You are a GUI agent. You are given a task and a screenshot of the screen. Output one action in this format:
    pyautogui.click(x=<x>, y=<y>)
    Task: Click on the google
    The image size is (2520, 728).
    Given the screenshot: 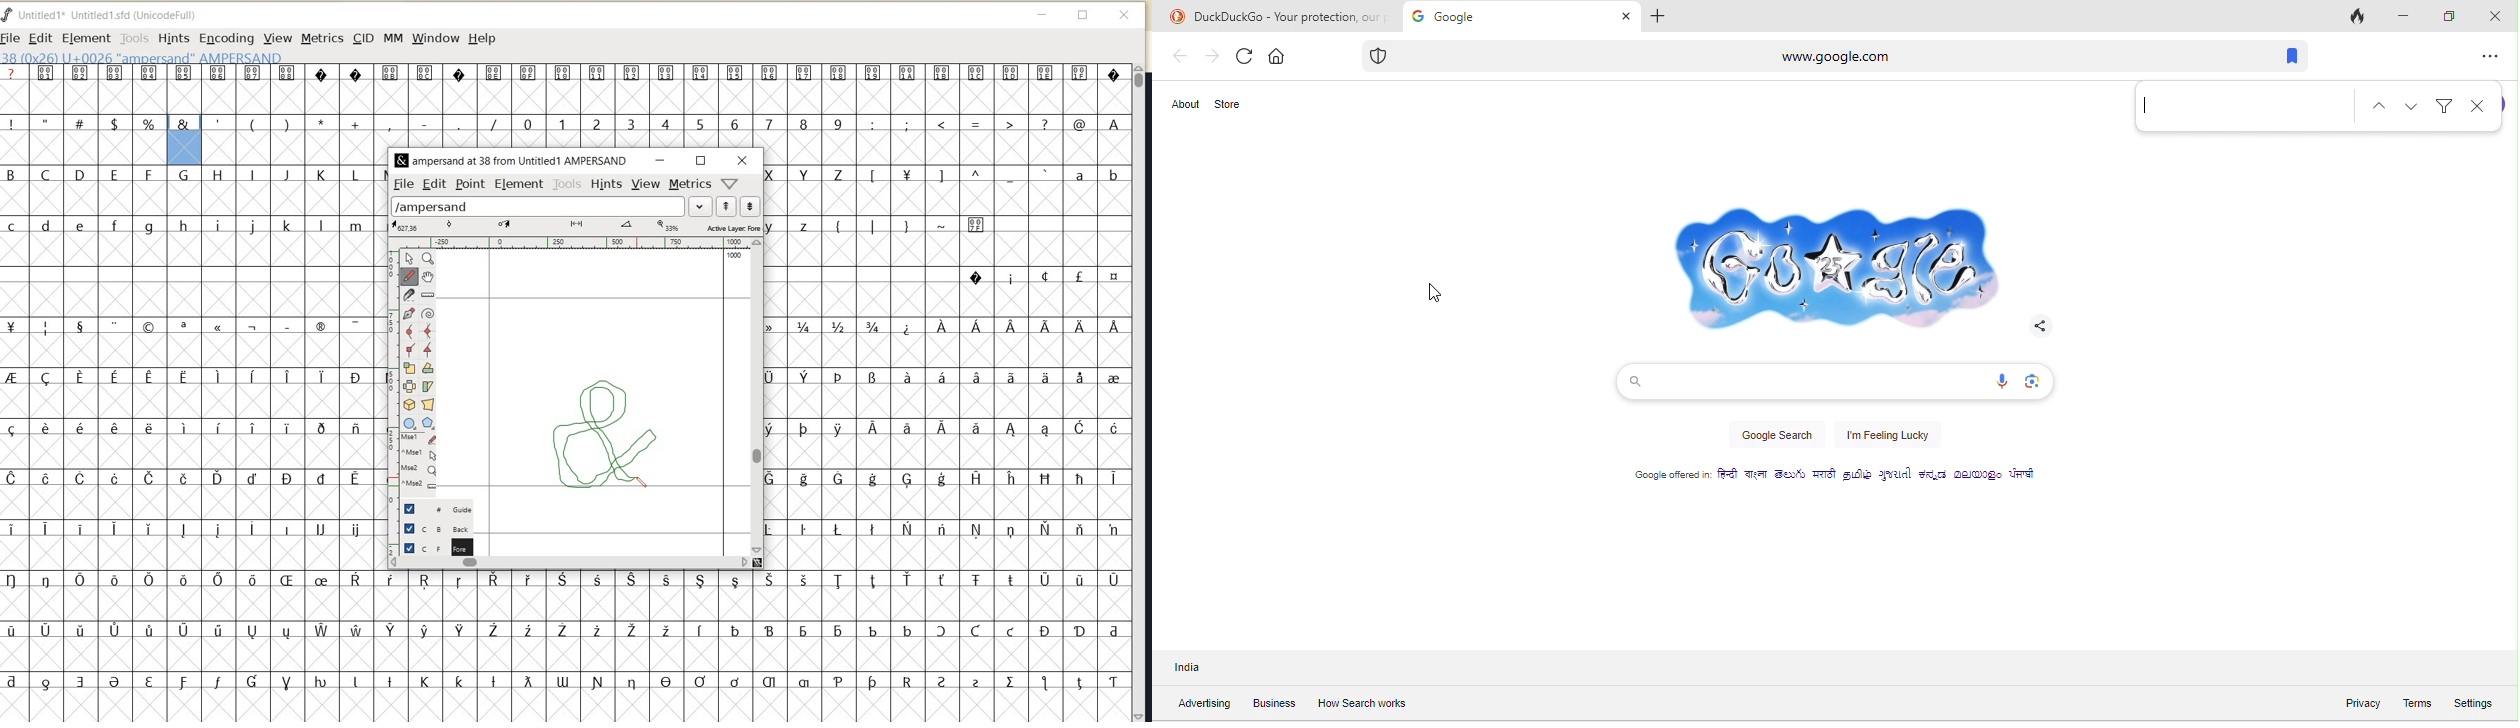 What is the action you would take?
    pyautogui.click(x=1520, y=16)
    